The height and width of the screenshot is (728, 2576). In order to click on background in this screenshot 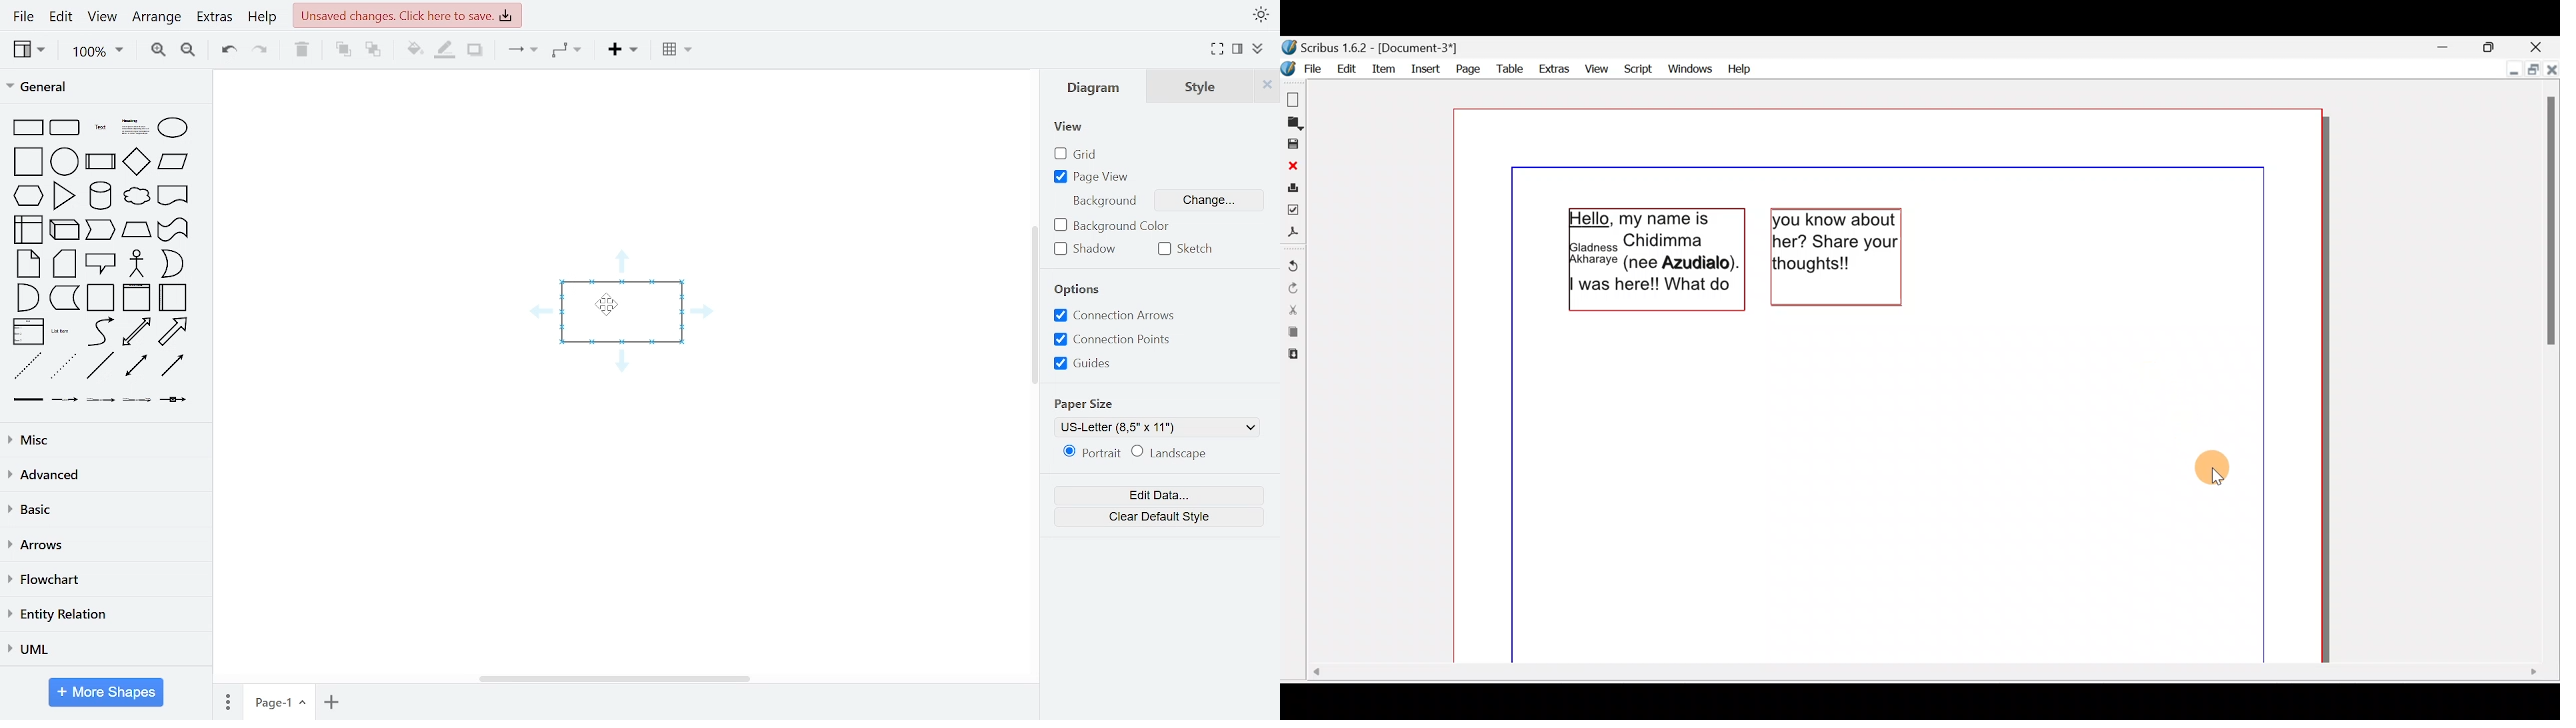, I will do `click(1106, 201)`.